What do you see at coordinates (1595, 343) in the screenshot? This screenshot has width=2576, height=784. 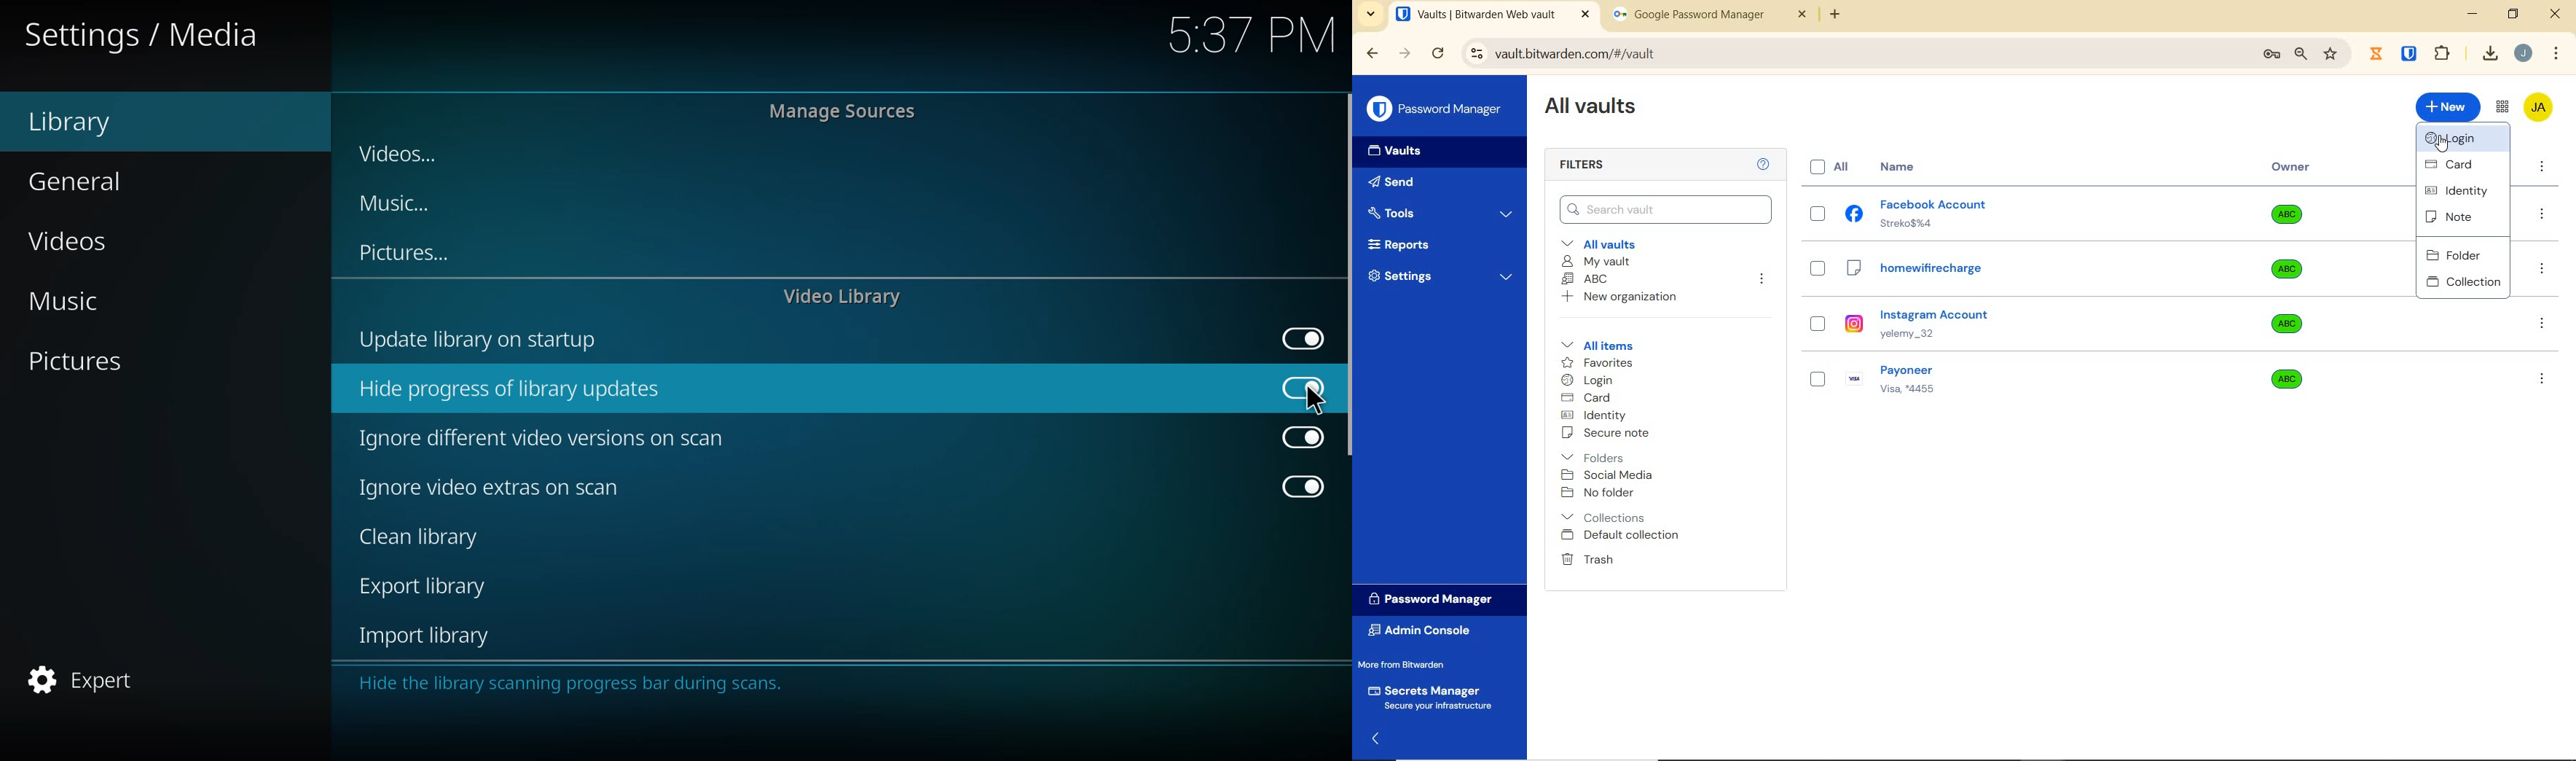 I see `All items` at bounding box center [1595, 343].